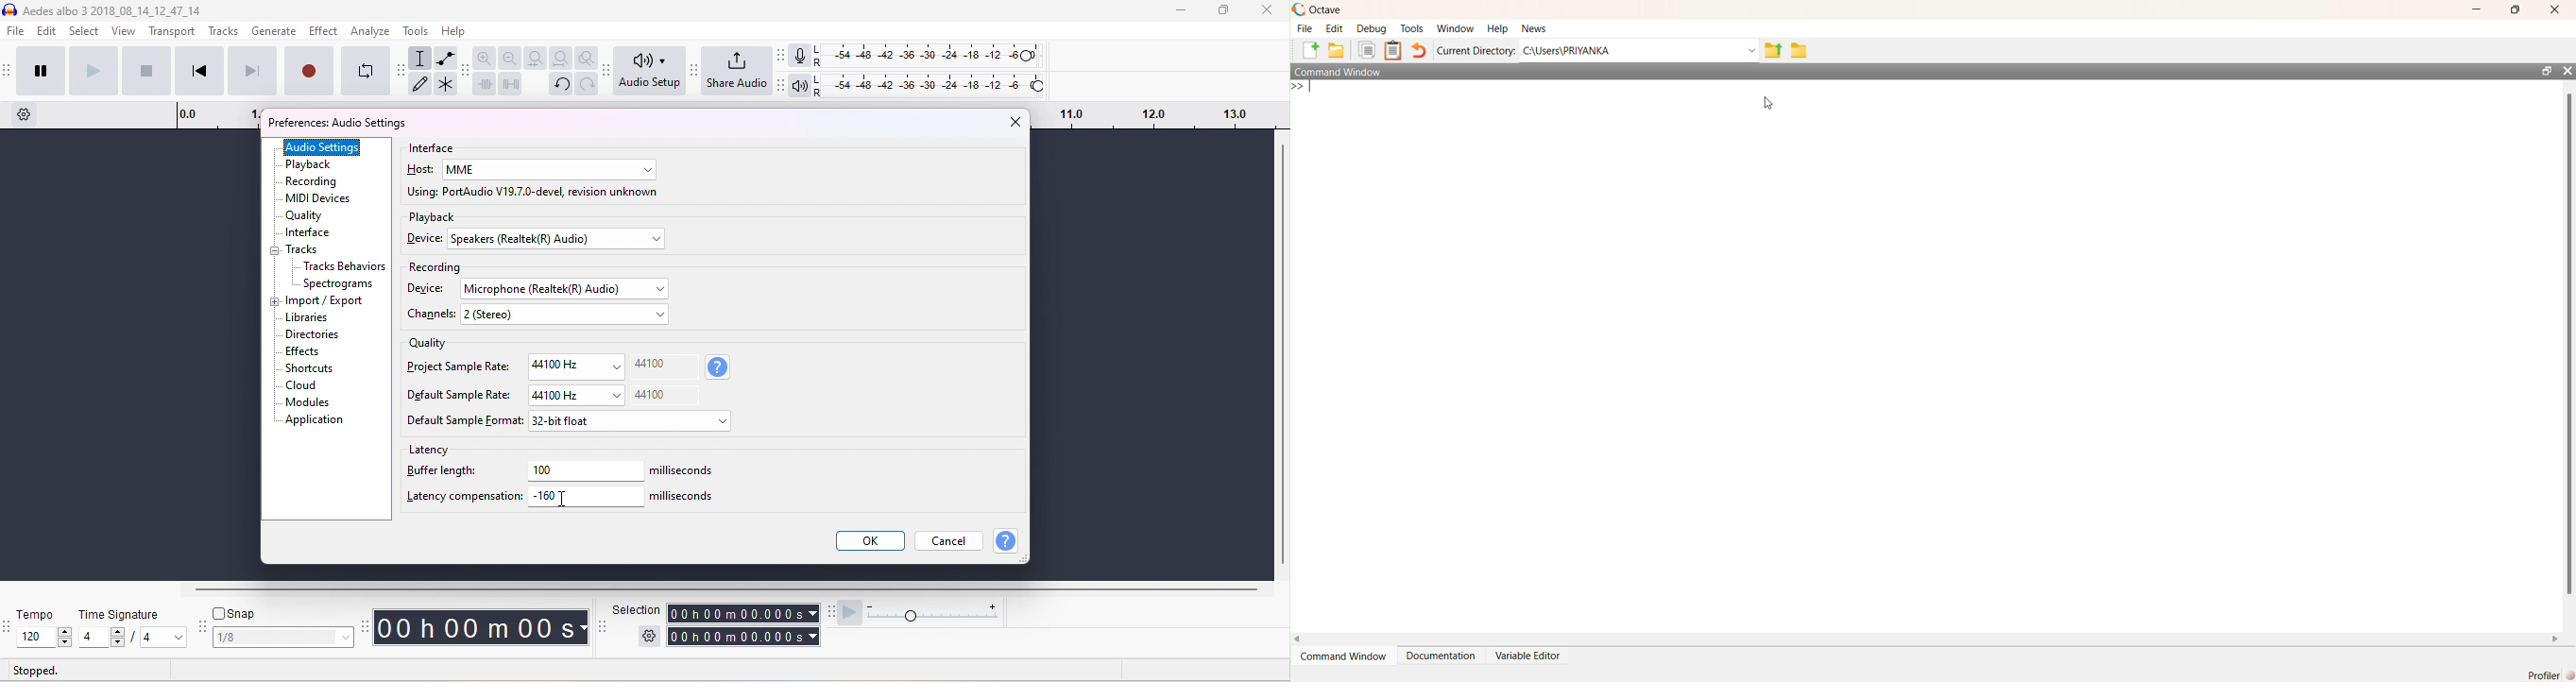  What do you see at coordinates (309, 368) in the screenshot?
I see `shortcuts` at bounding box center [309, 368].